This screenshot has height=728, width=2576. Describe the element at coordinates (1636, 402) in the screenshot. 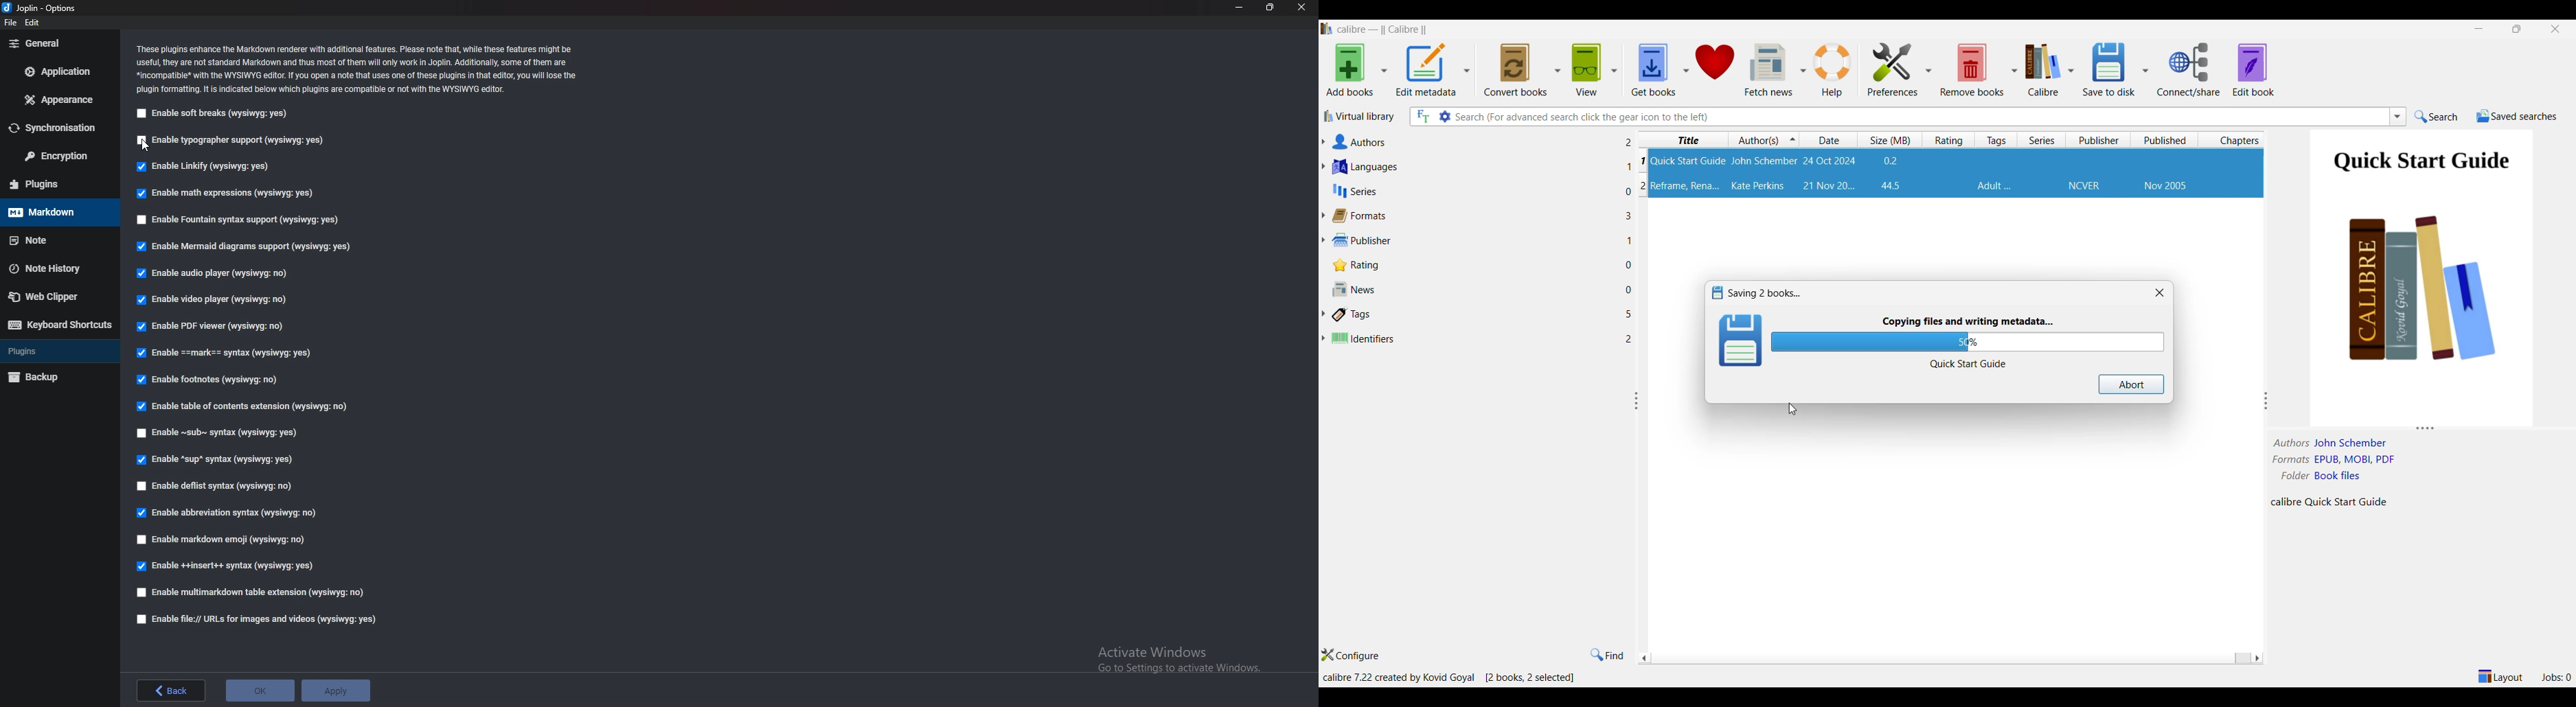

I see `change width of panels attached to this line` at that location.